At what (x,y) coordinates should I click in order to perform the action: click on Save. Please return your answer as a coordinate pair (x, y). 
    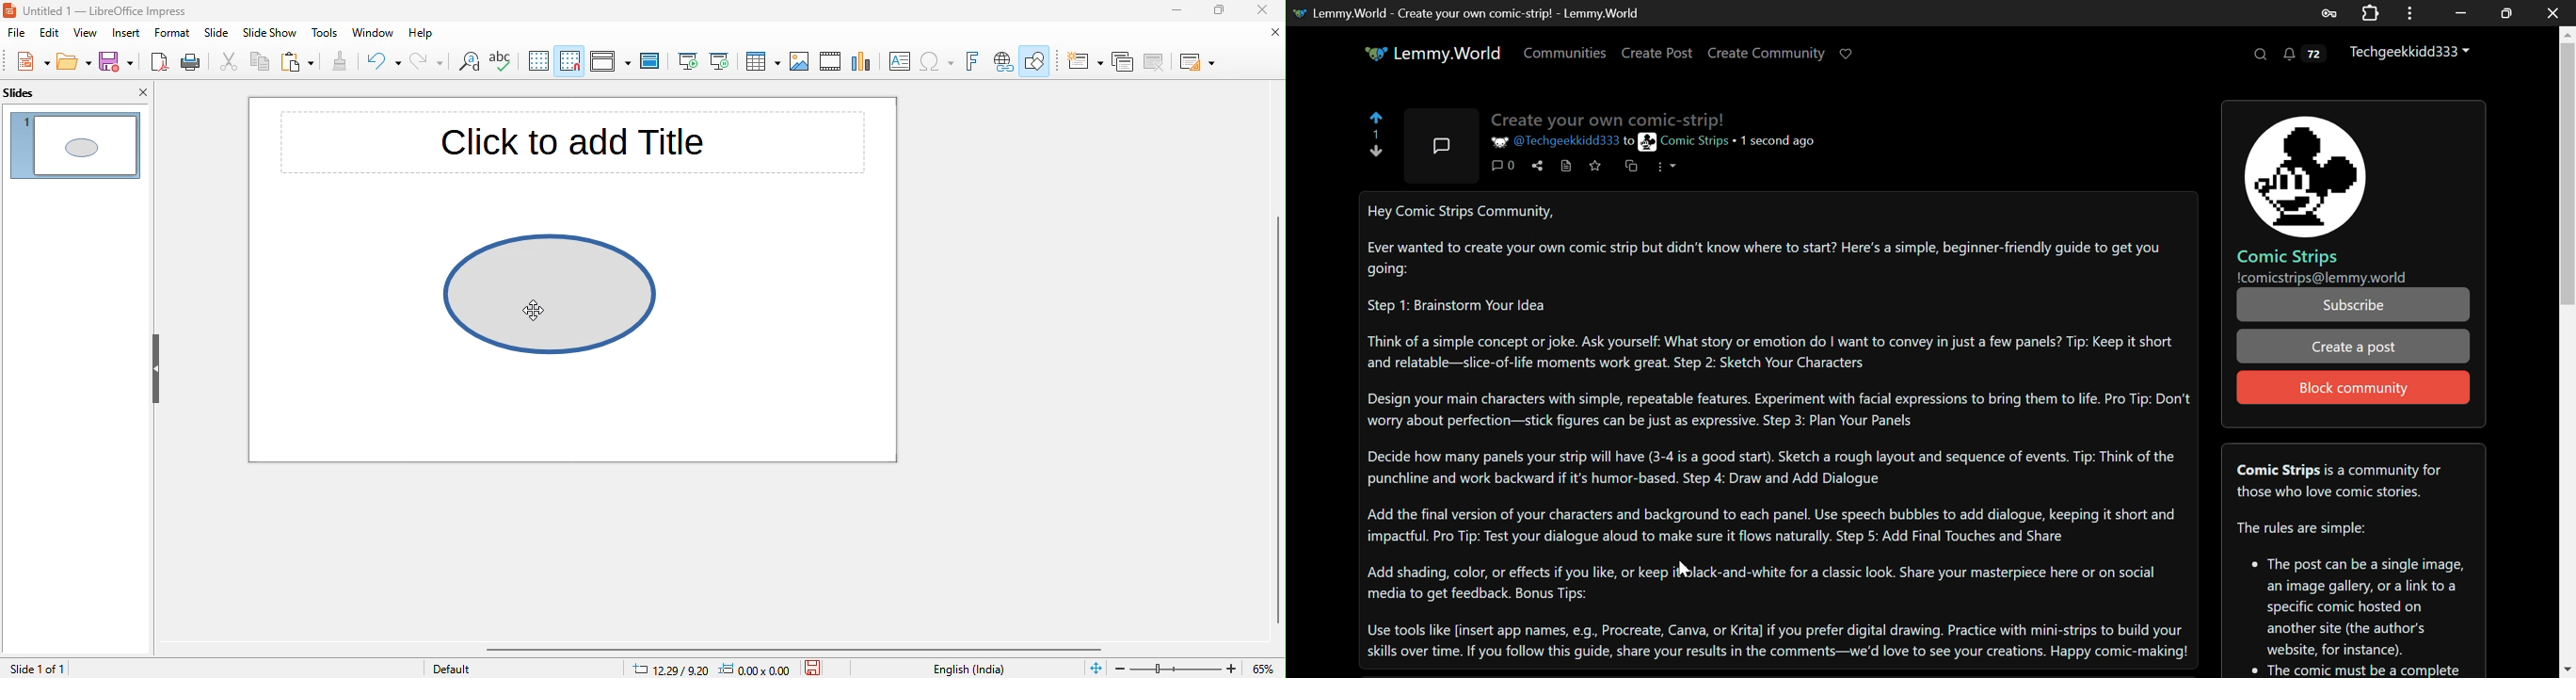
    Looking at the image, I should click on (1598, 169).